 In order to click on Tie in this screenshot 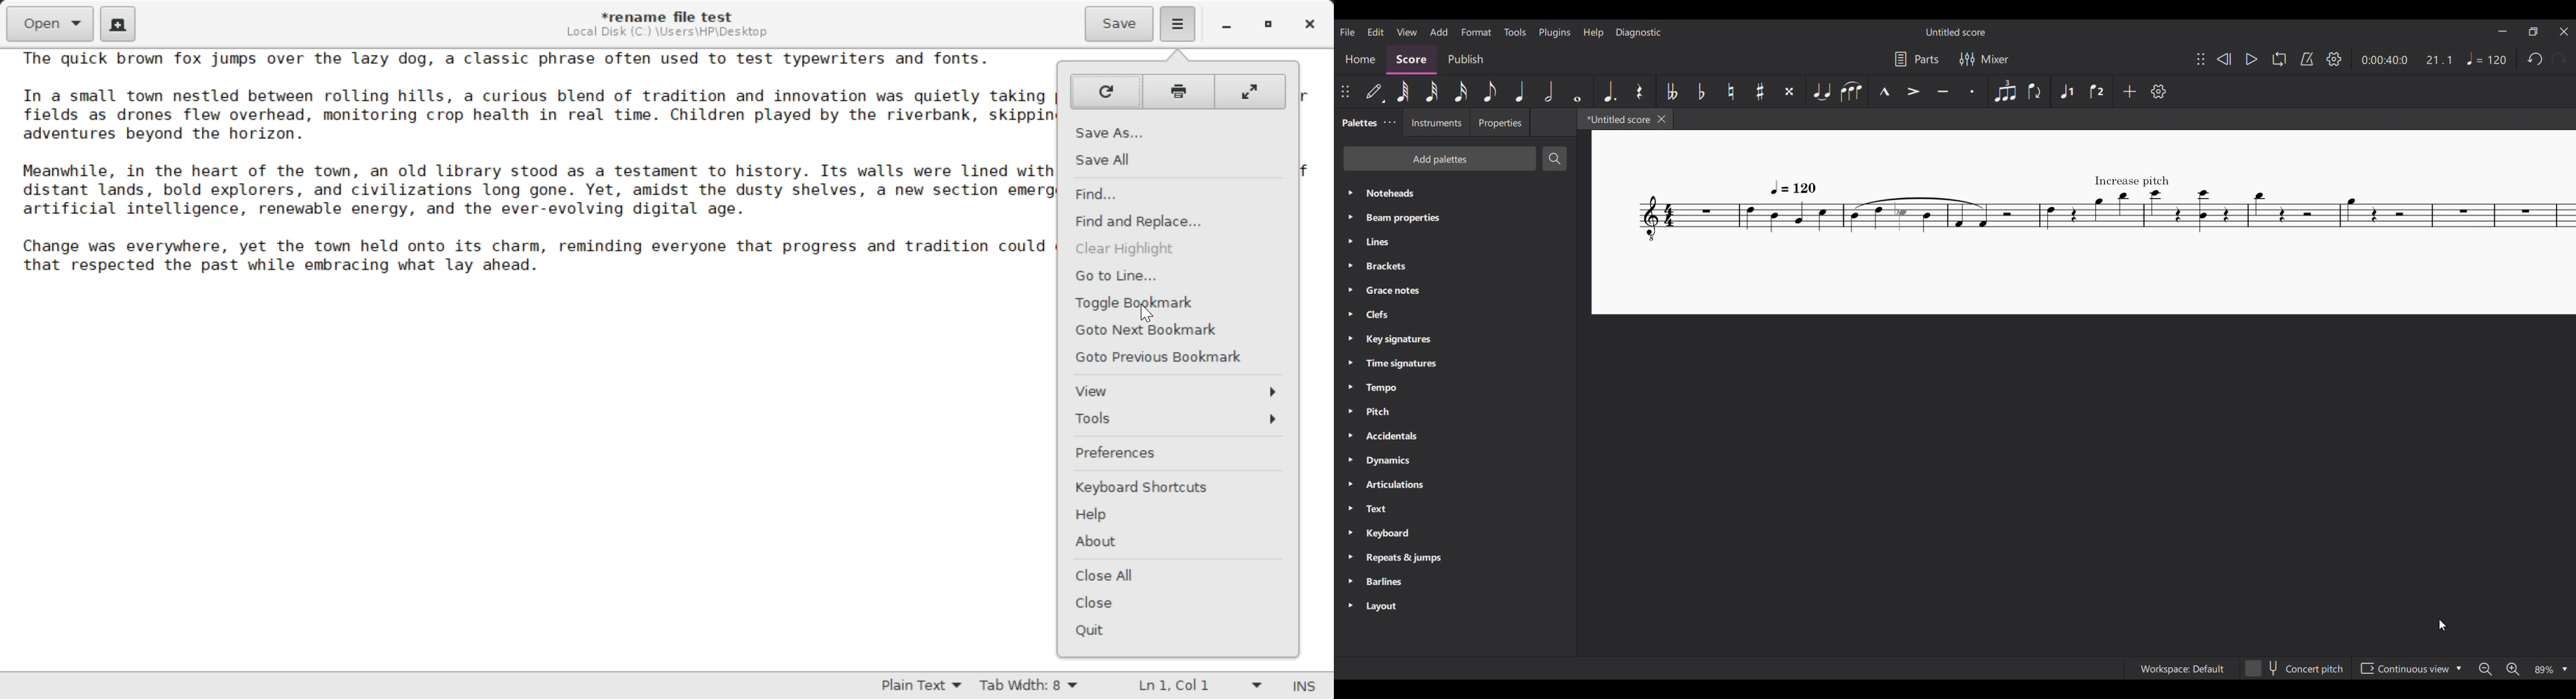, I will do `click(1820, 91)`.